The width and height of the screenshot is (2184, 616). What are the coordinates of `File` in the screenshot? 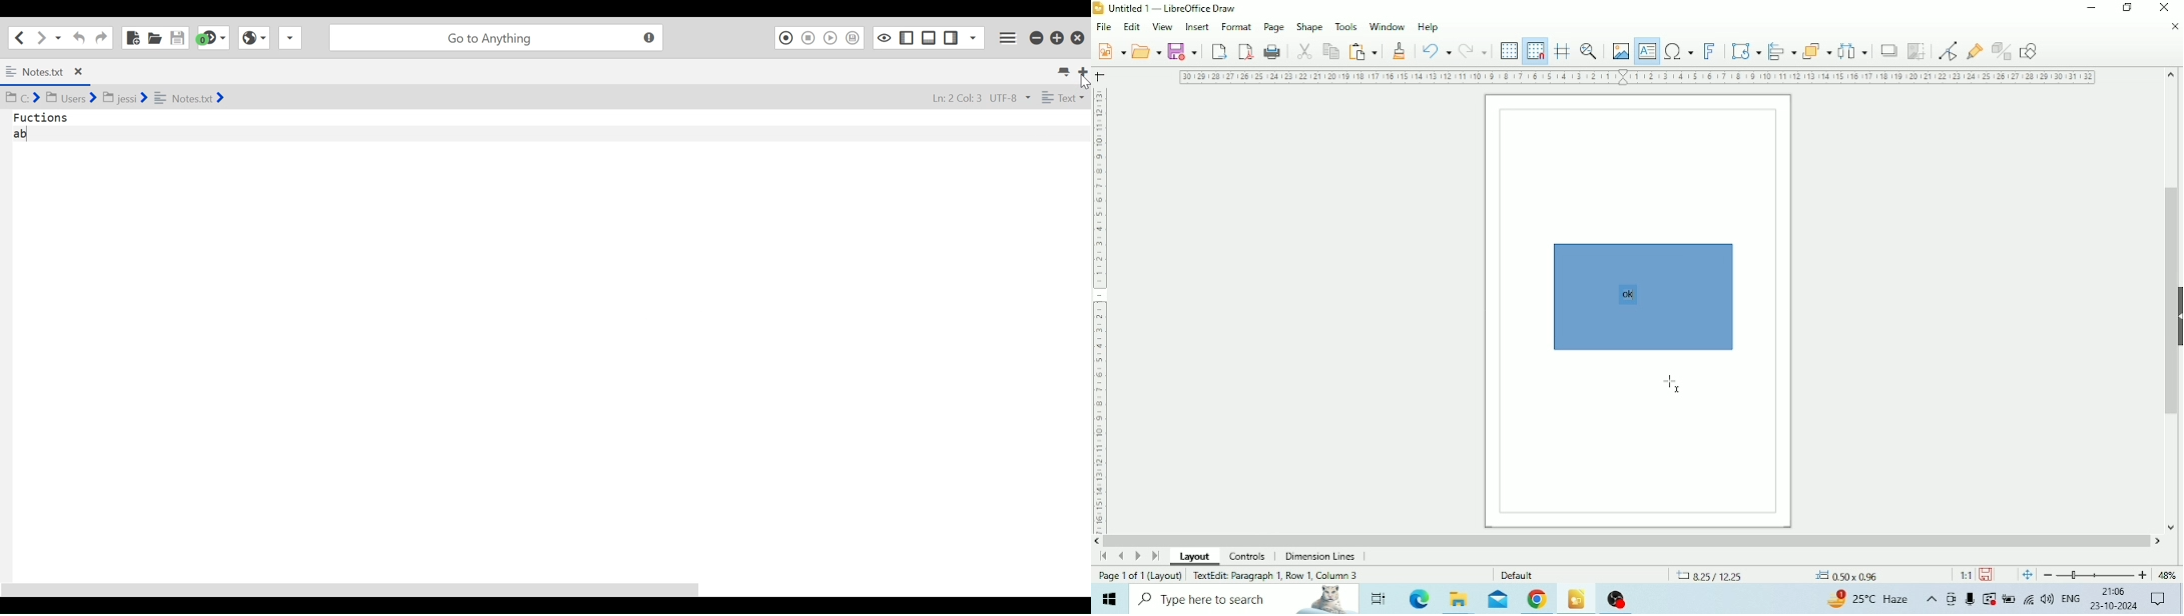 It's located at (1103, 27).